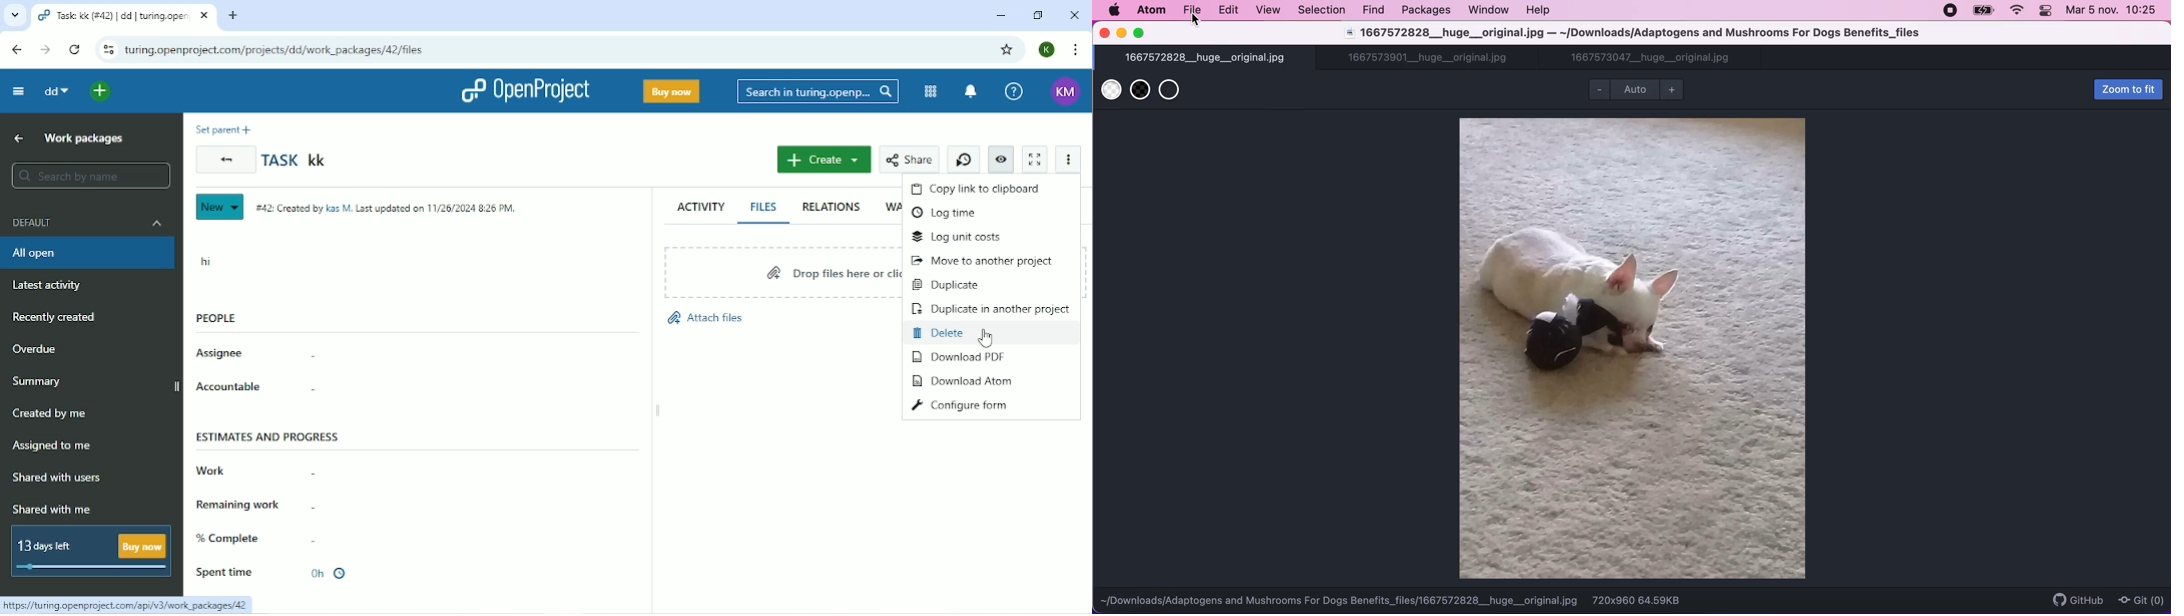  I want to click on Search in turing.openproject.com, so click(819, 91).